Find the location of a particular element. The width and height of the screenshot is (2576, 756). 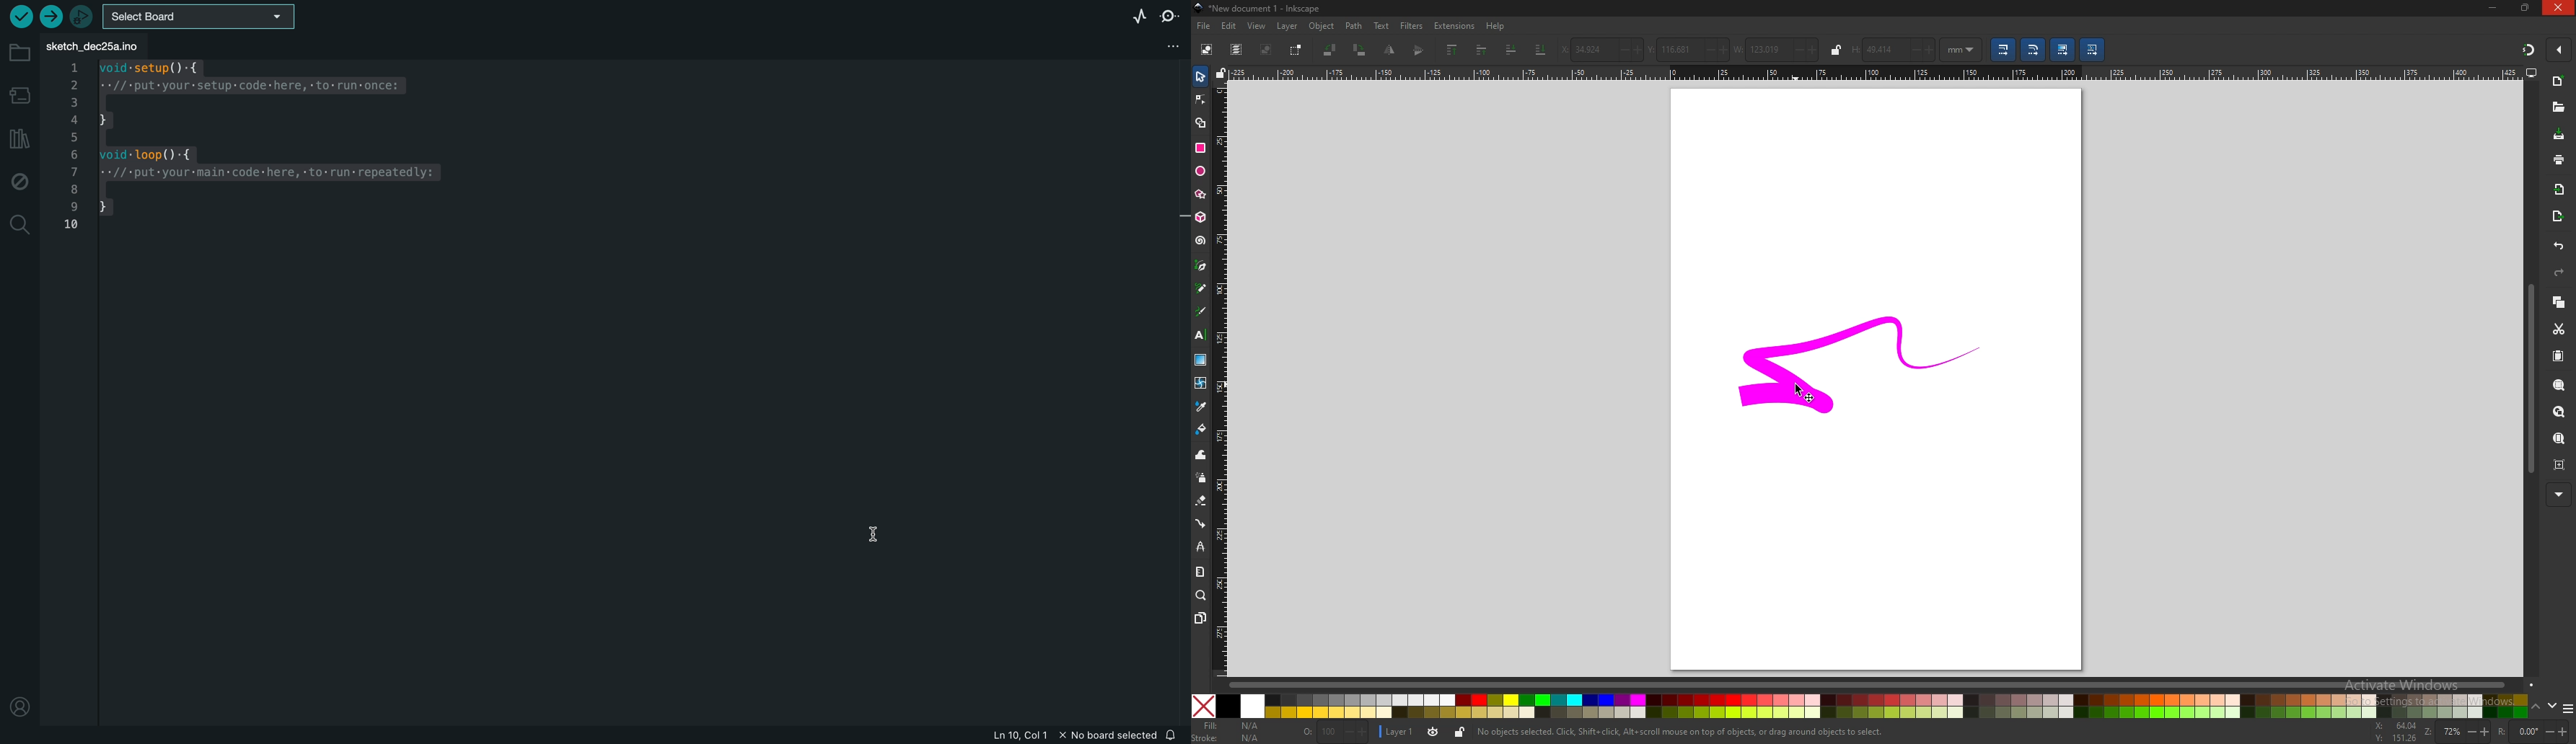

new is located at coordinates (2558, 82).